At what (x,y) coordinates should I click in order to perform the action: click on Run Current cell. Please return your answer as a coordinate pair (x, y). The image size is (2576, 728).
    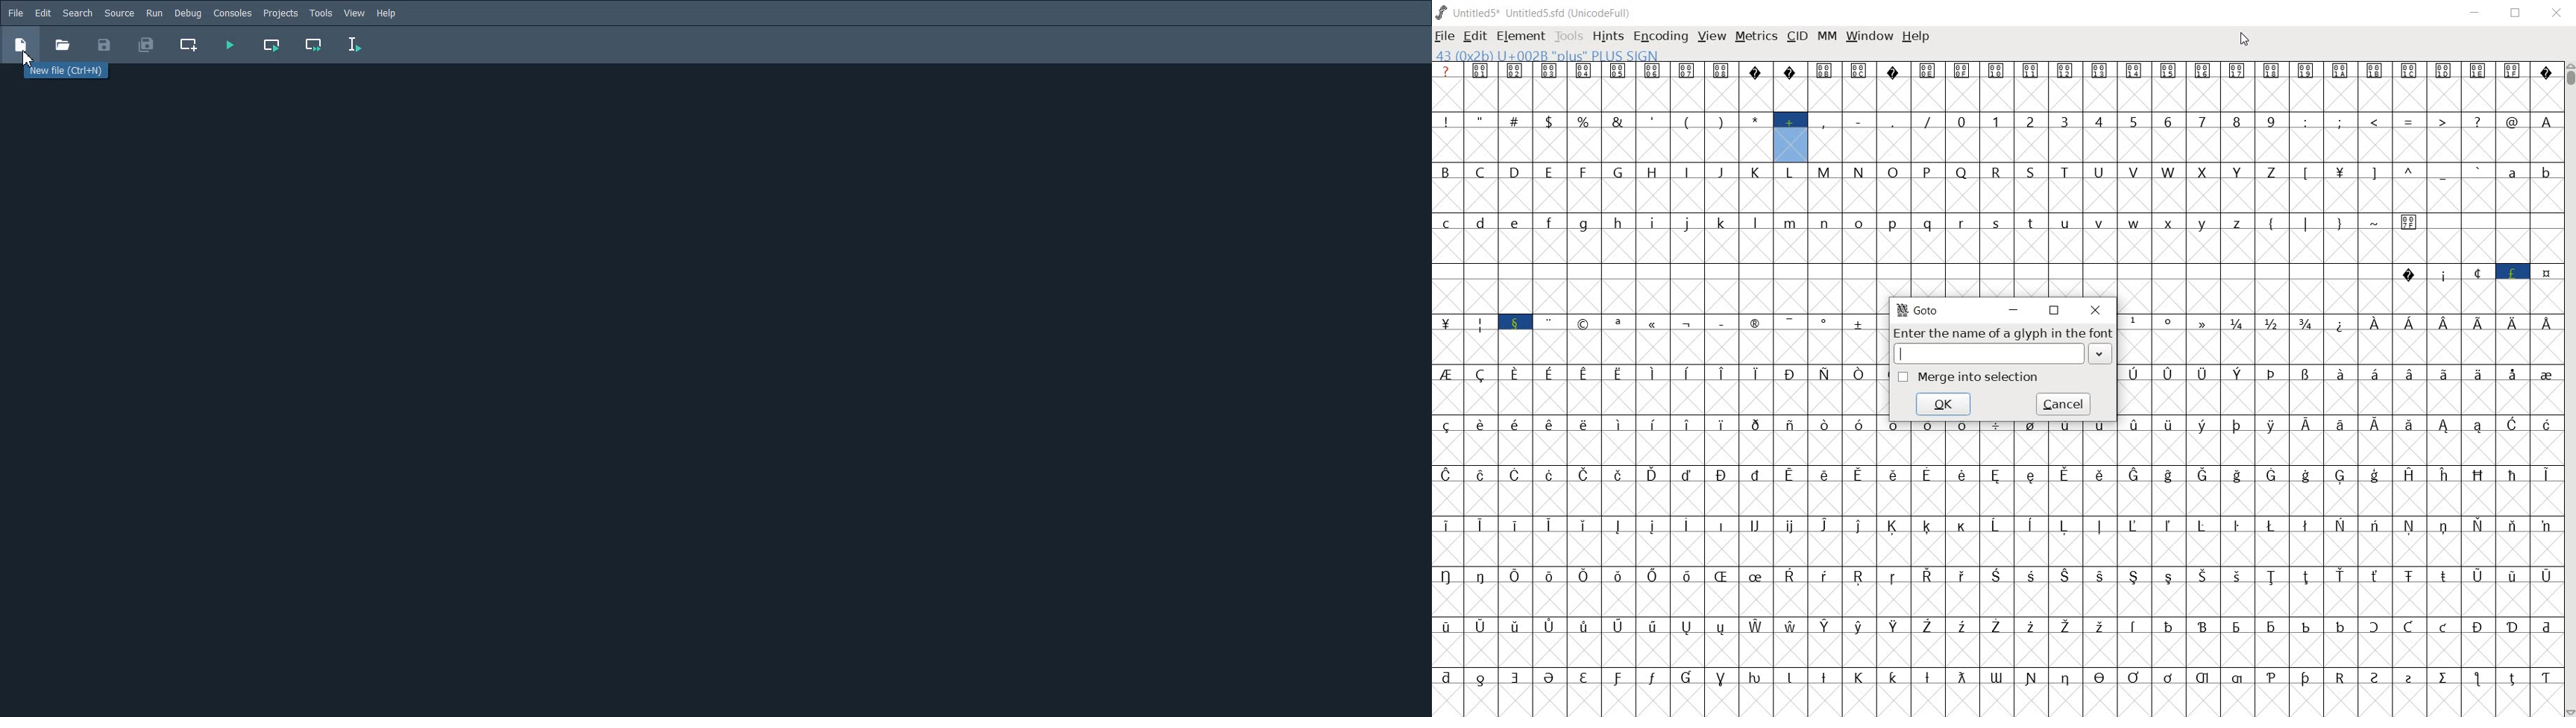
    Looking at the image, I should click on (273, 45).